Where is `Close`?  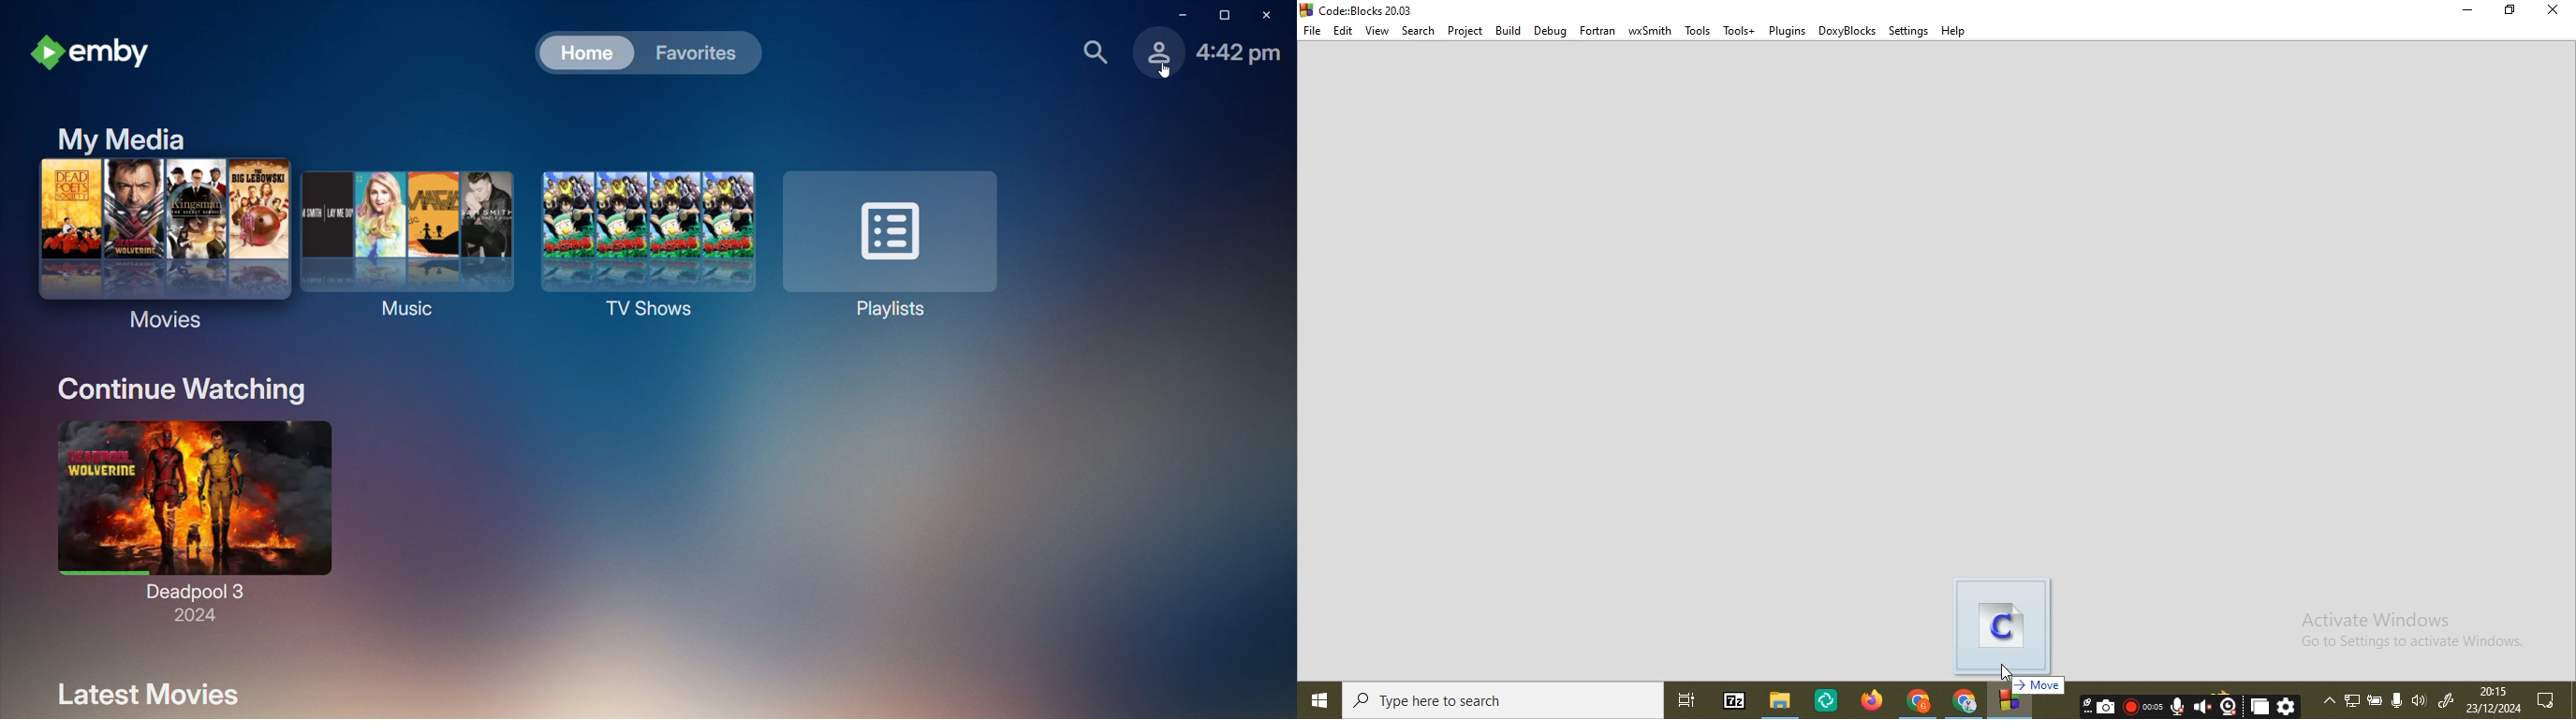 Close is located at coordinates (1269, 16).